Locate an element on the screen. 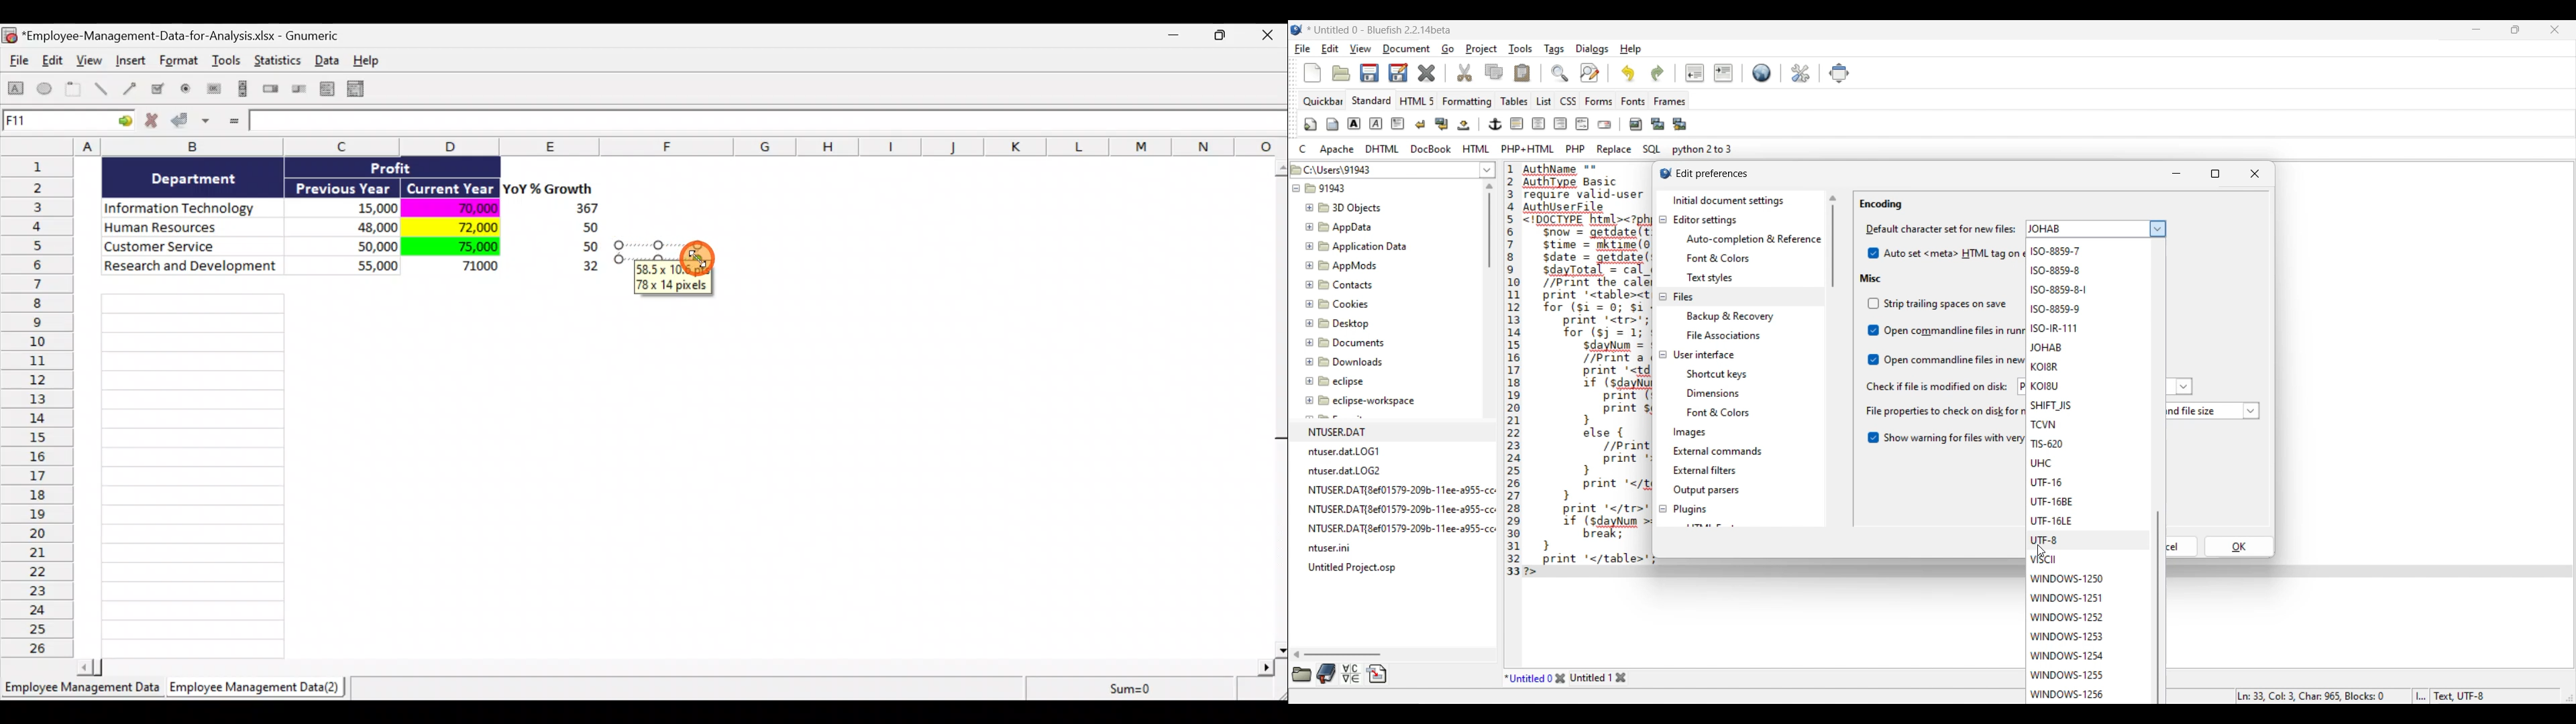 This screenshot has width=2576, height=728. Copy is located at coordinates (1494, 72).